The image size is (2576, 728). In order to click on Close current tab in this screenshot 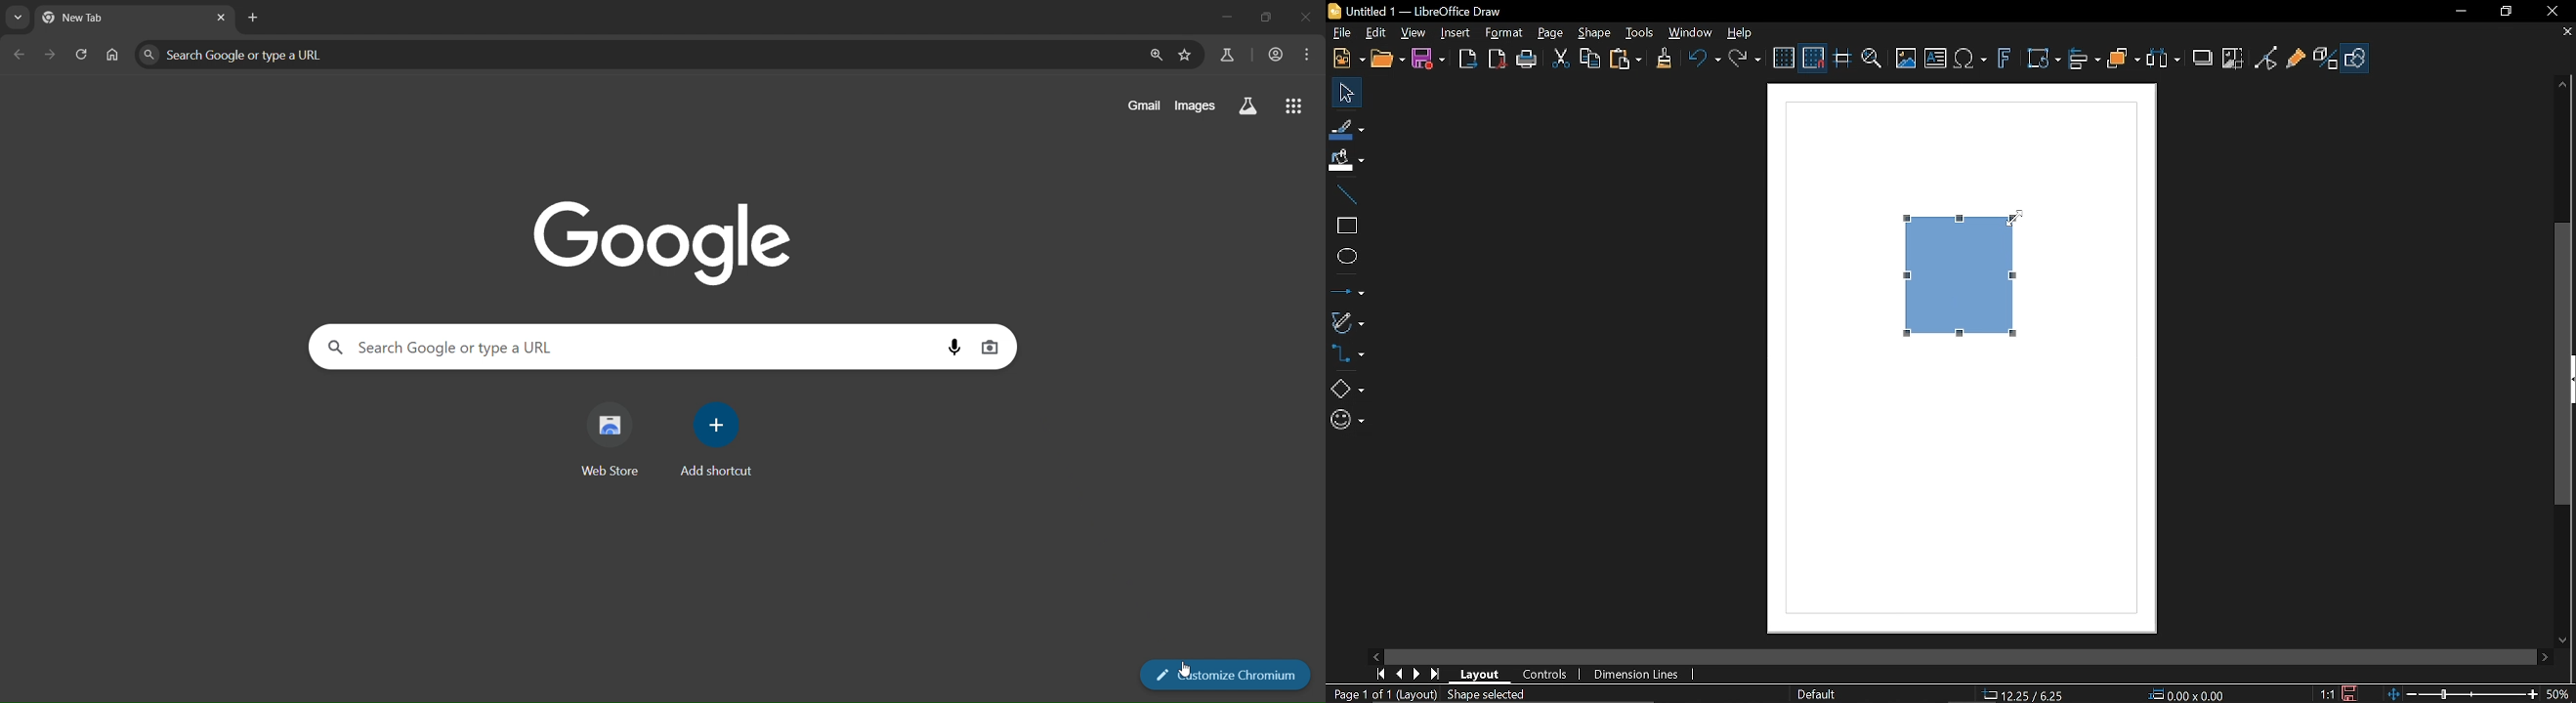, I will do `click(2566, 32)`.